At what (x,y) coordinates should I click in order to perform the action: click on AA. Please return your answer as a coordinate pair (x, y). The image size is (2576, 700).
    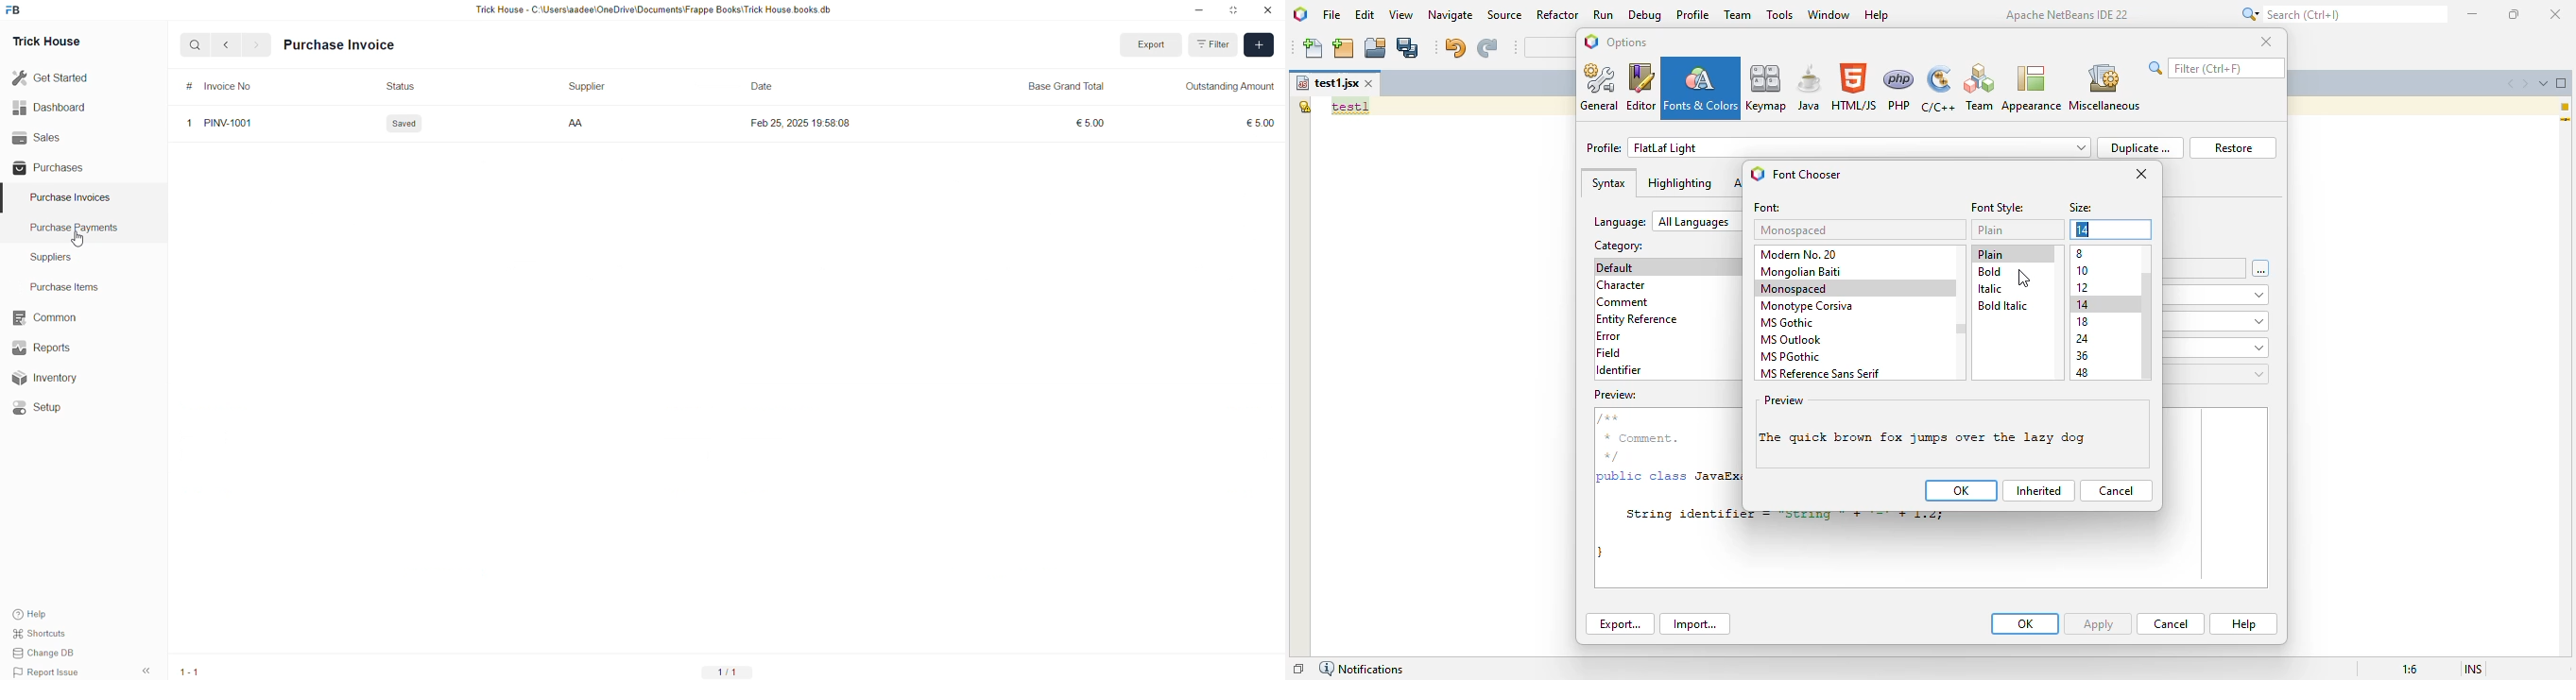
    Looking at the image, I should click on (576, 122).